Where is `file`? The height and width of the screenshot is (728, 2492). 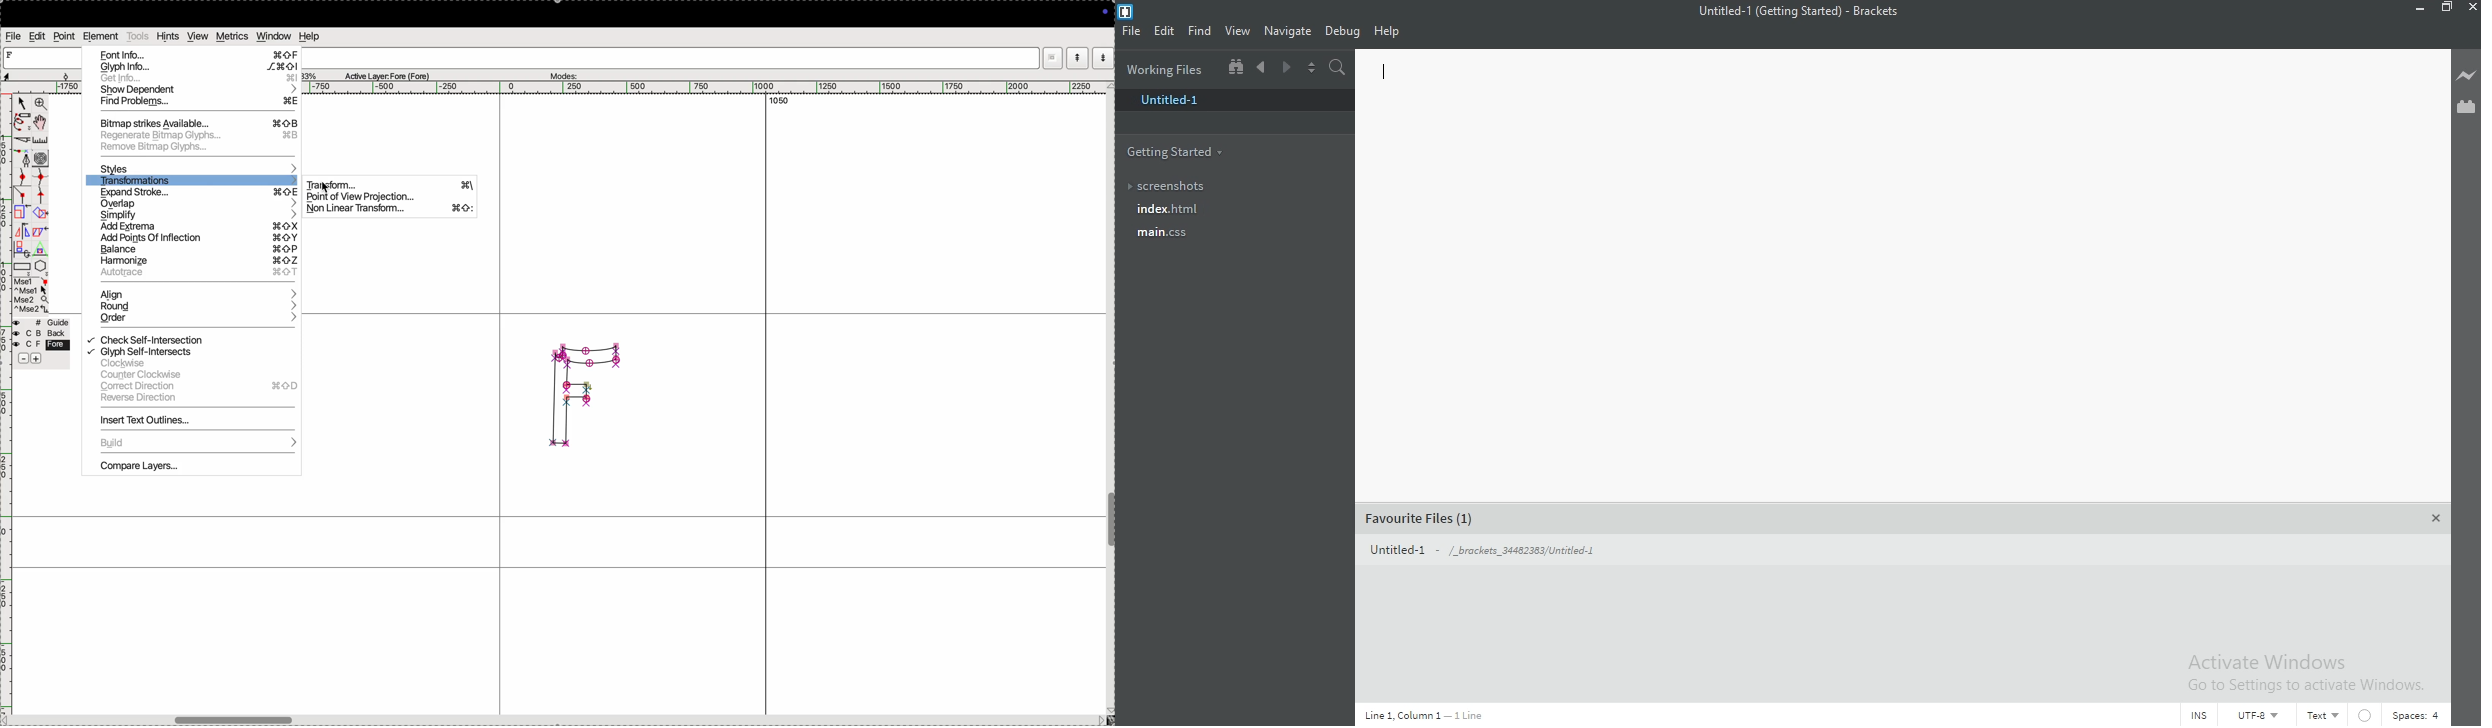 file is located at coordinates (14, 36).